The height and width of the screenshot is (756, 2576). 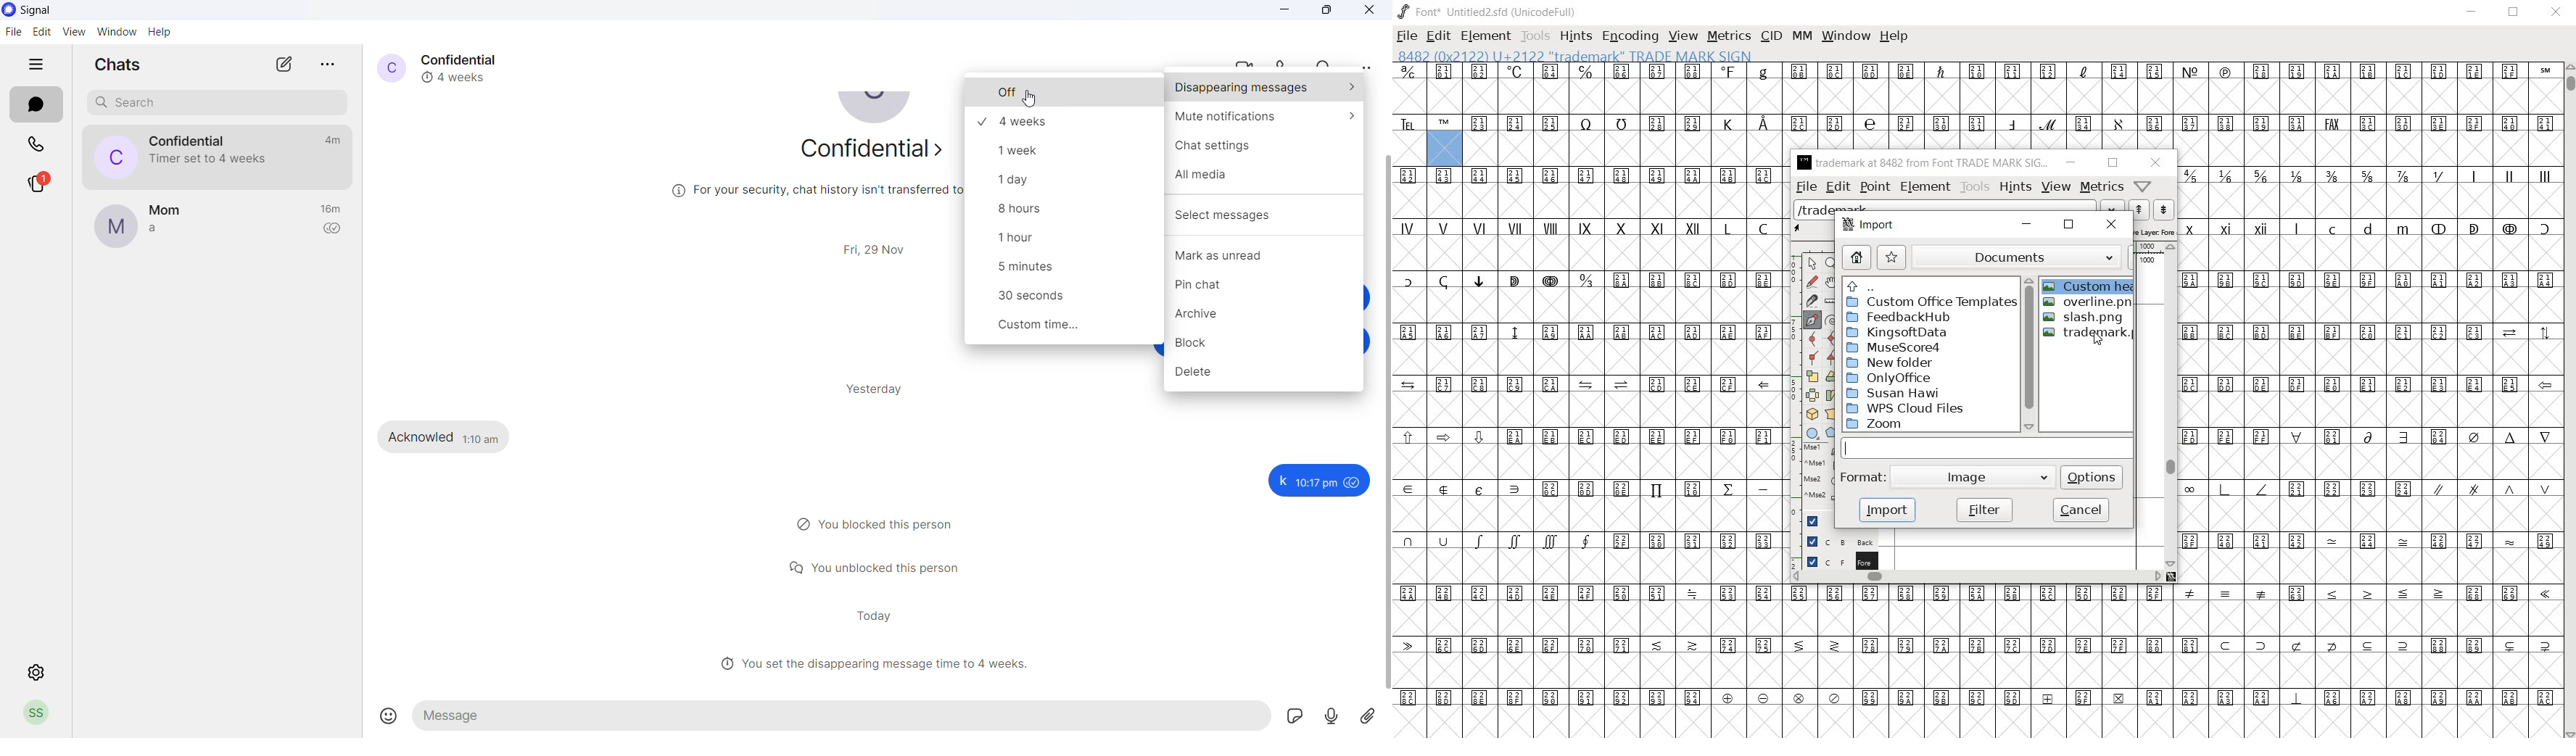 I want to click on read recipient, so click(x=334, y=231).